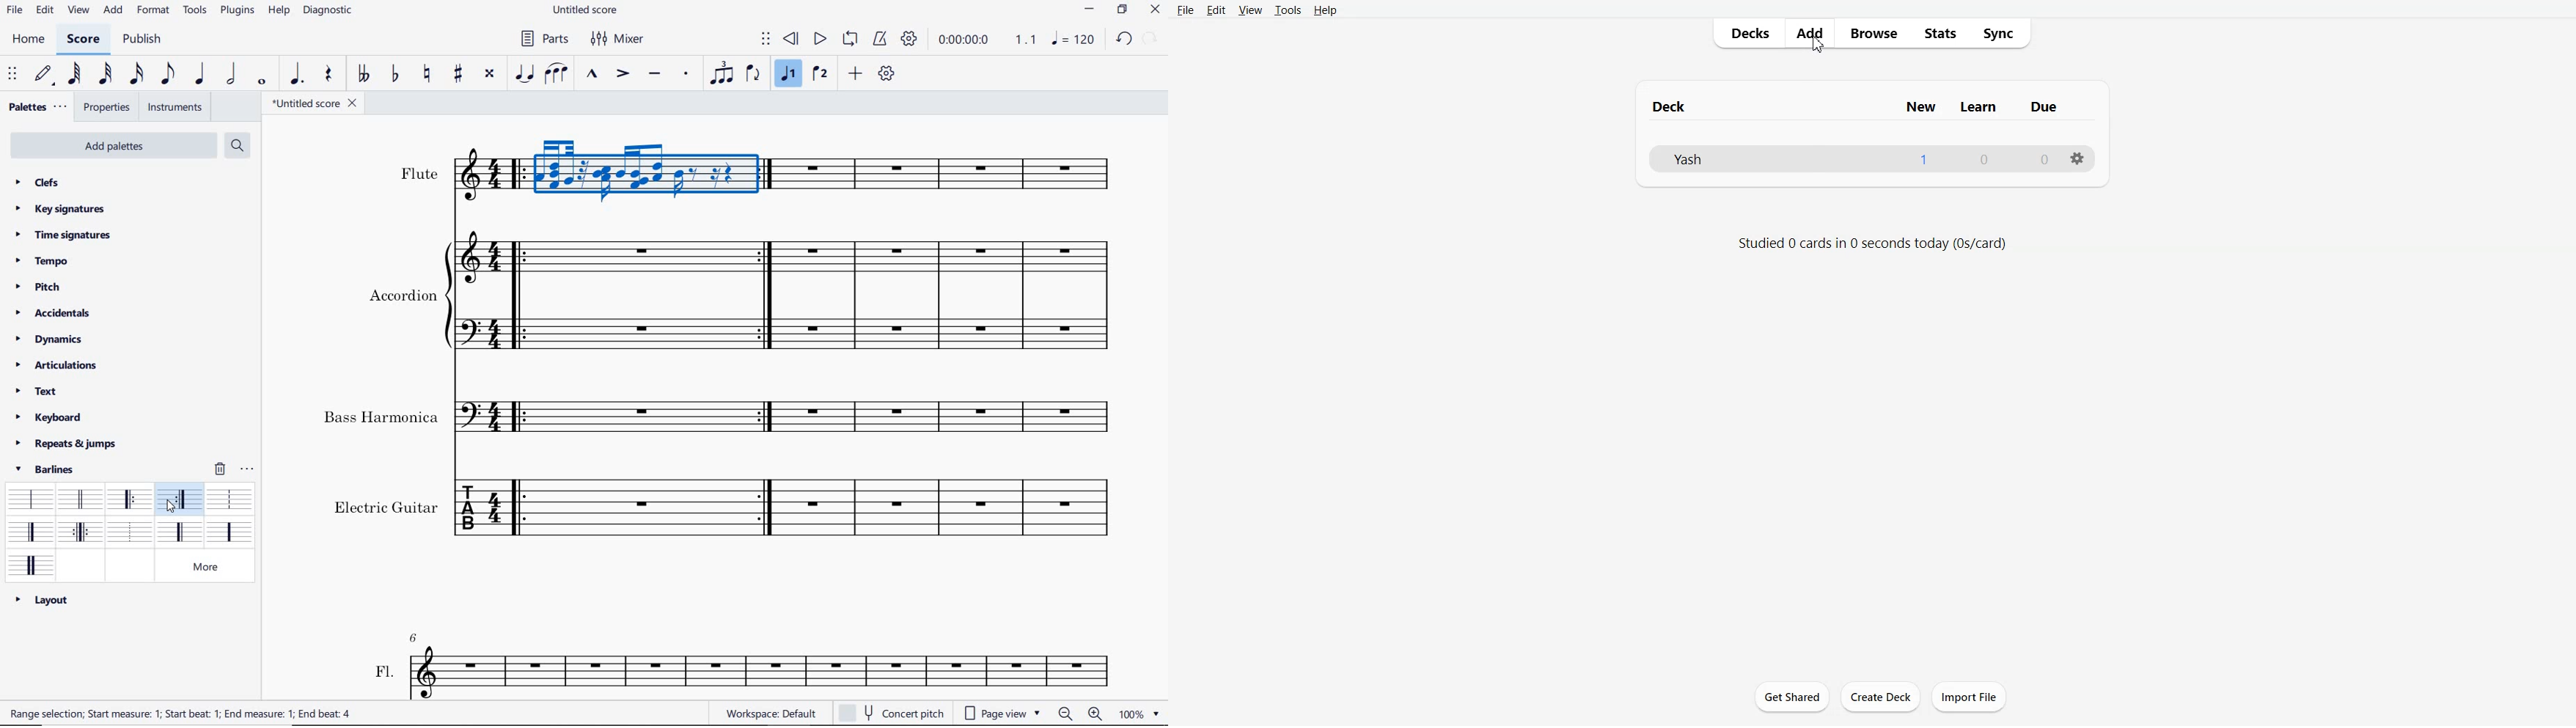  I want to click on 64th note, so click(73, 74).